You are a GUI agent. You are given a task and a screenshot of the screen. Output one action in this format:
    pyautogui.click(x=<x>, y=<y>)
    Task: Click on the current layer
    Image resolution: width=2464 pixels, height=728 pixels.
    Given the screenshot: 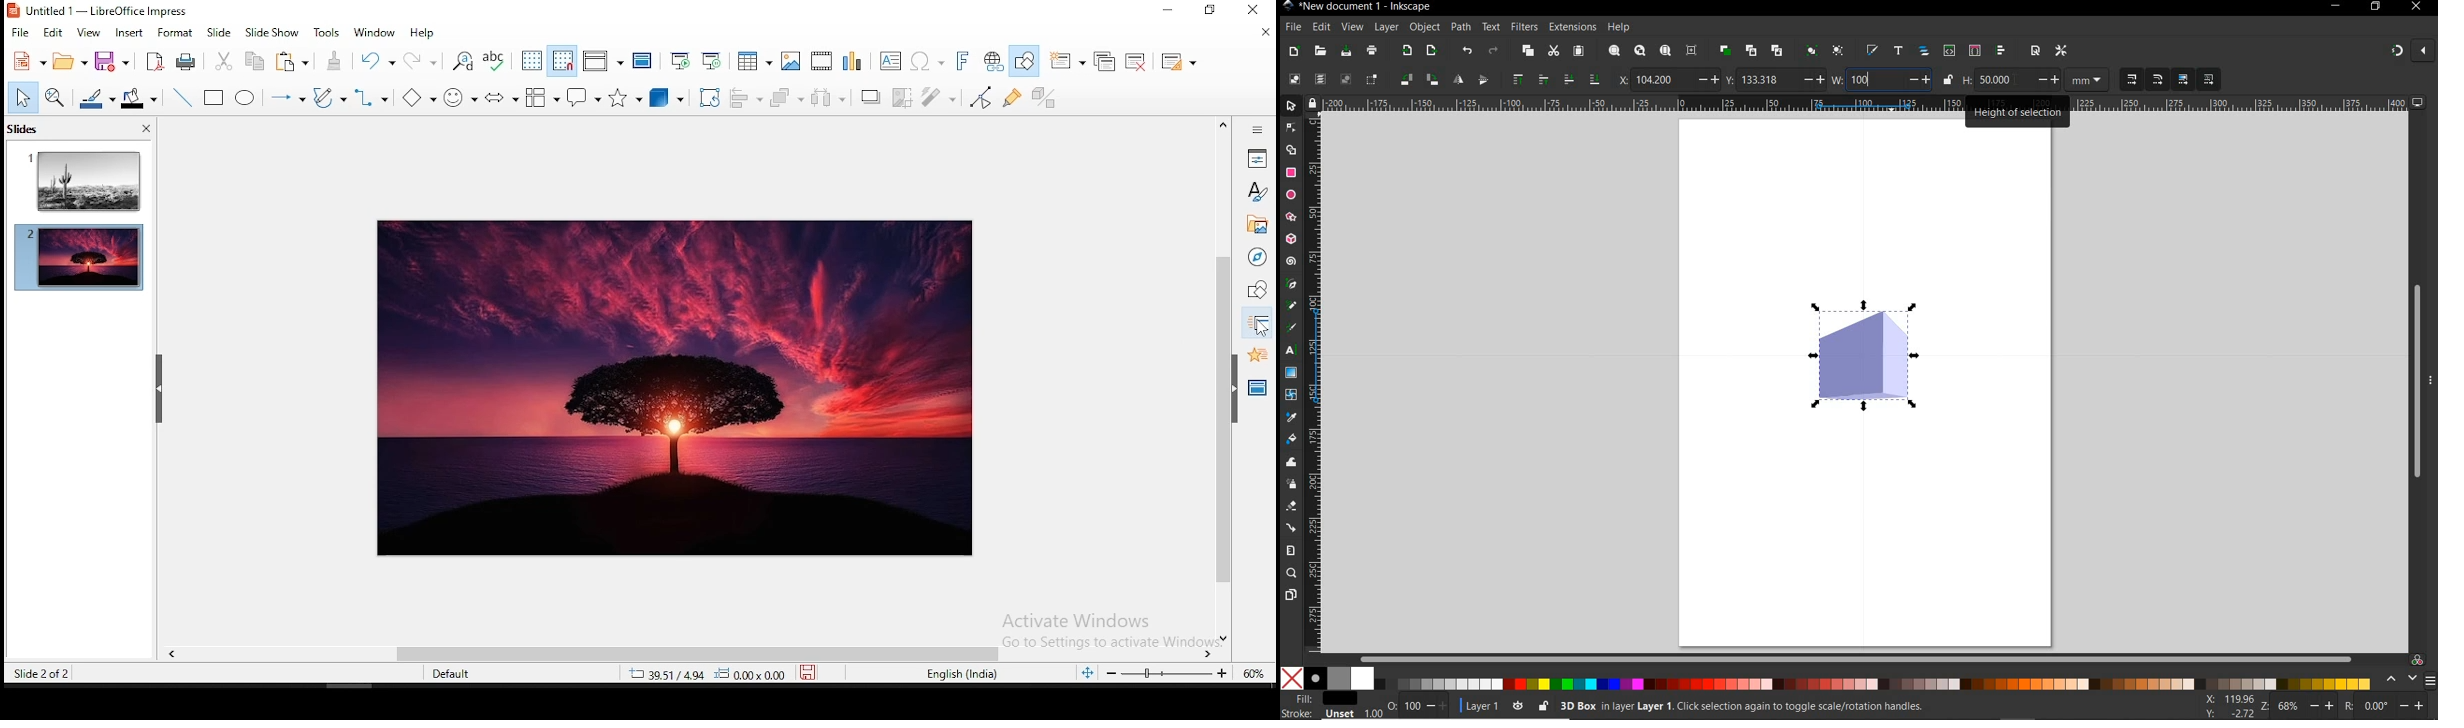 What is the action you would take?
    pyautogui.click(x=1482, y=706)
    